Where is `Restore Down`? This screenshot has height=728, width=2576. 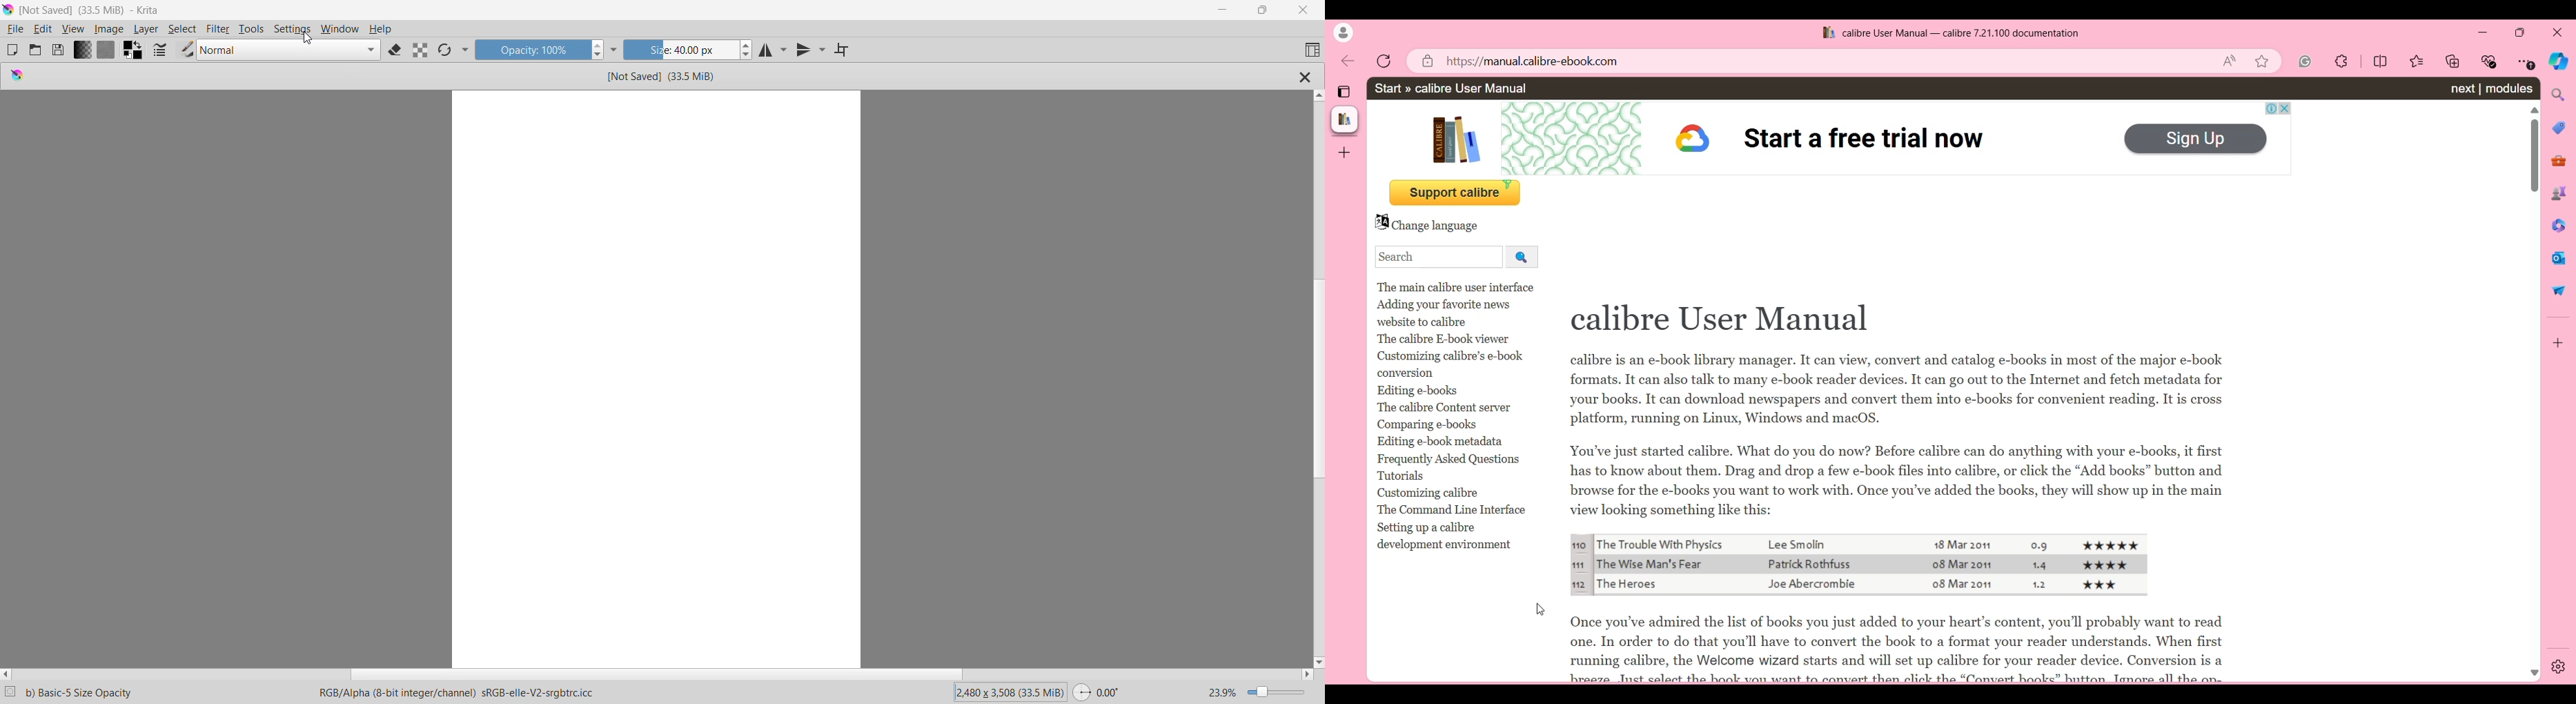
Restore Down is located at coordinates (1264, 10).